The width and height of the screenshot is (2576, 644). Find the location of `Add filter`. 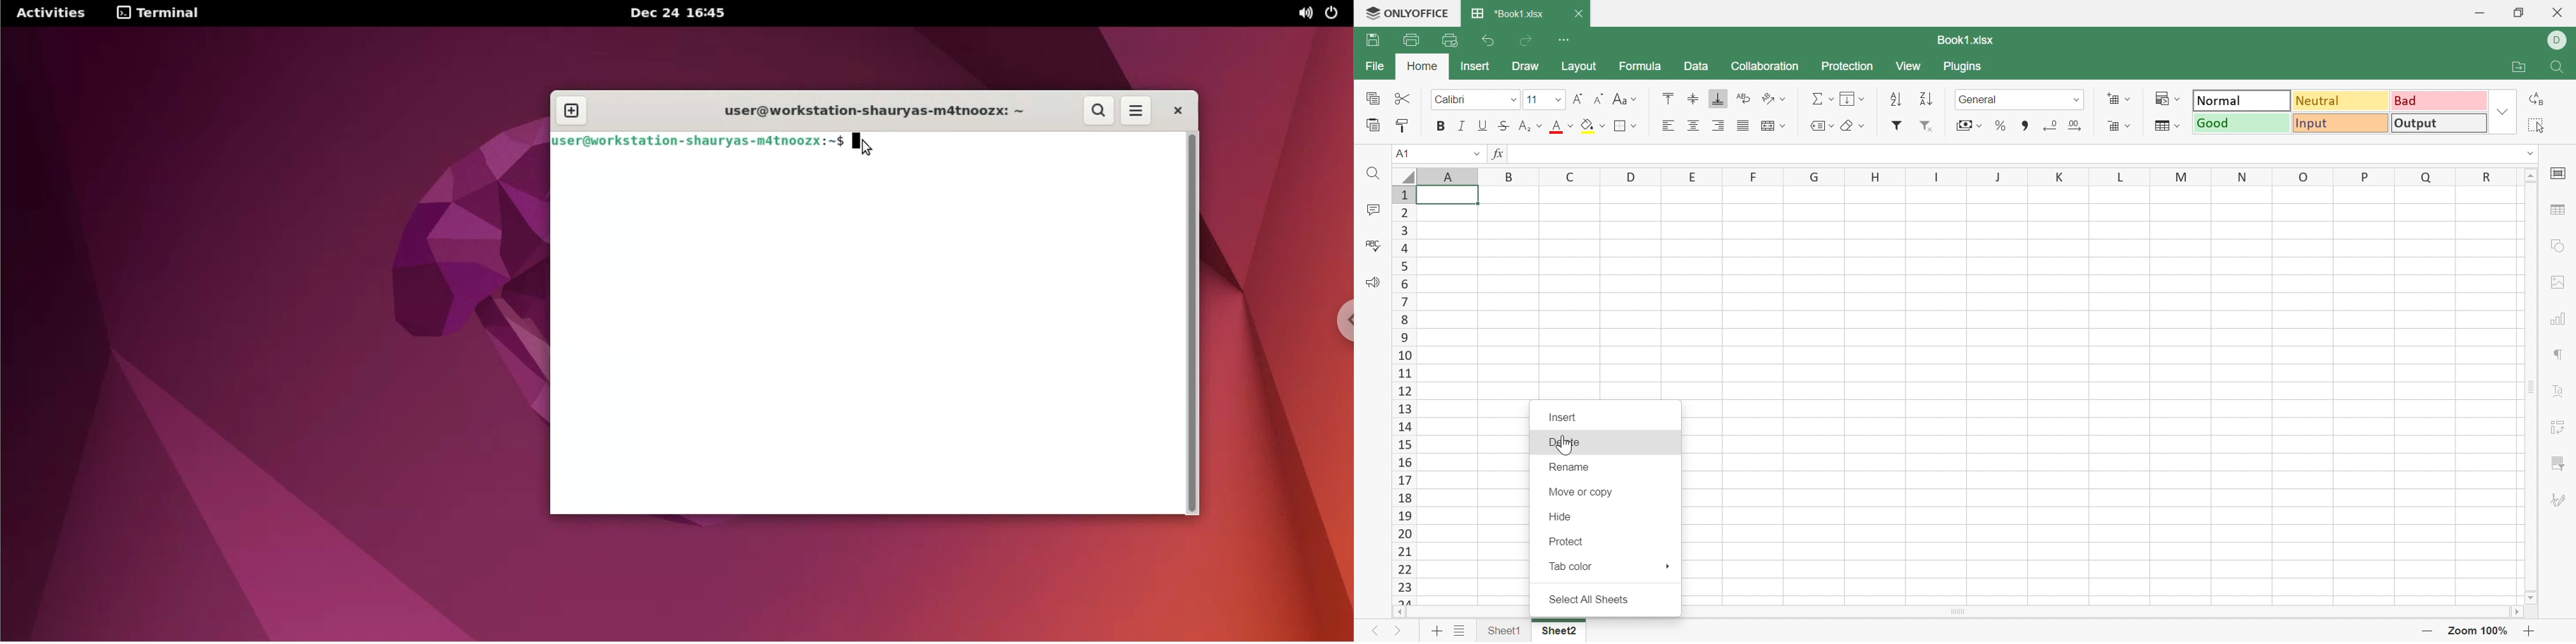

Add filter is located at coordinates (1898, 124).